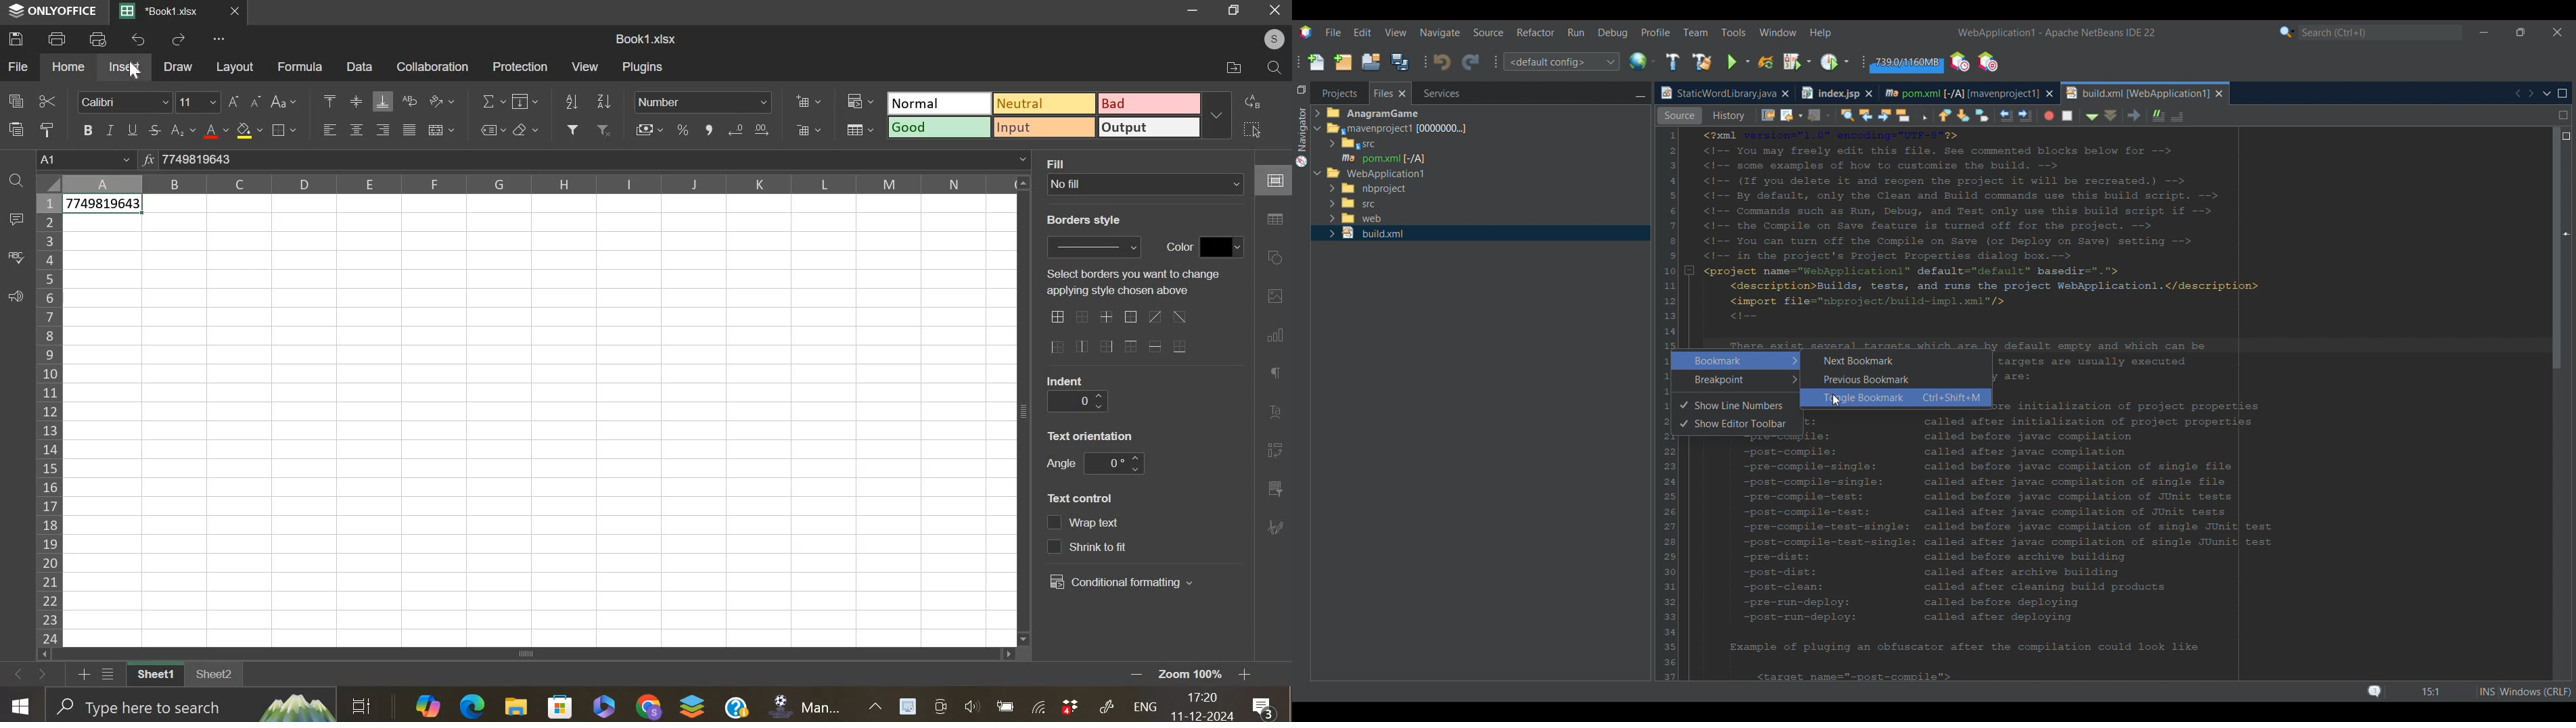 Image resolution: width=2576 pixels, height=728 pixels. Describe the element at coordinates (98, 39) in the screenshot. I see `print preview` at that location.